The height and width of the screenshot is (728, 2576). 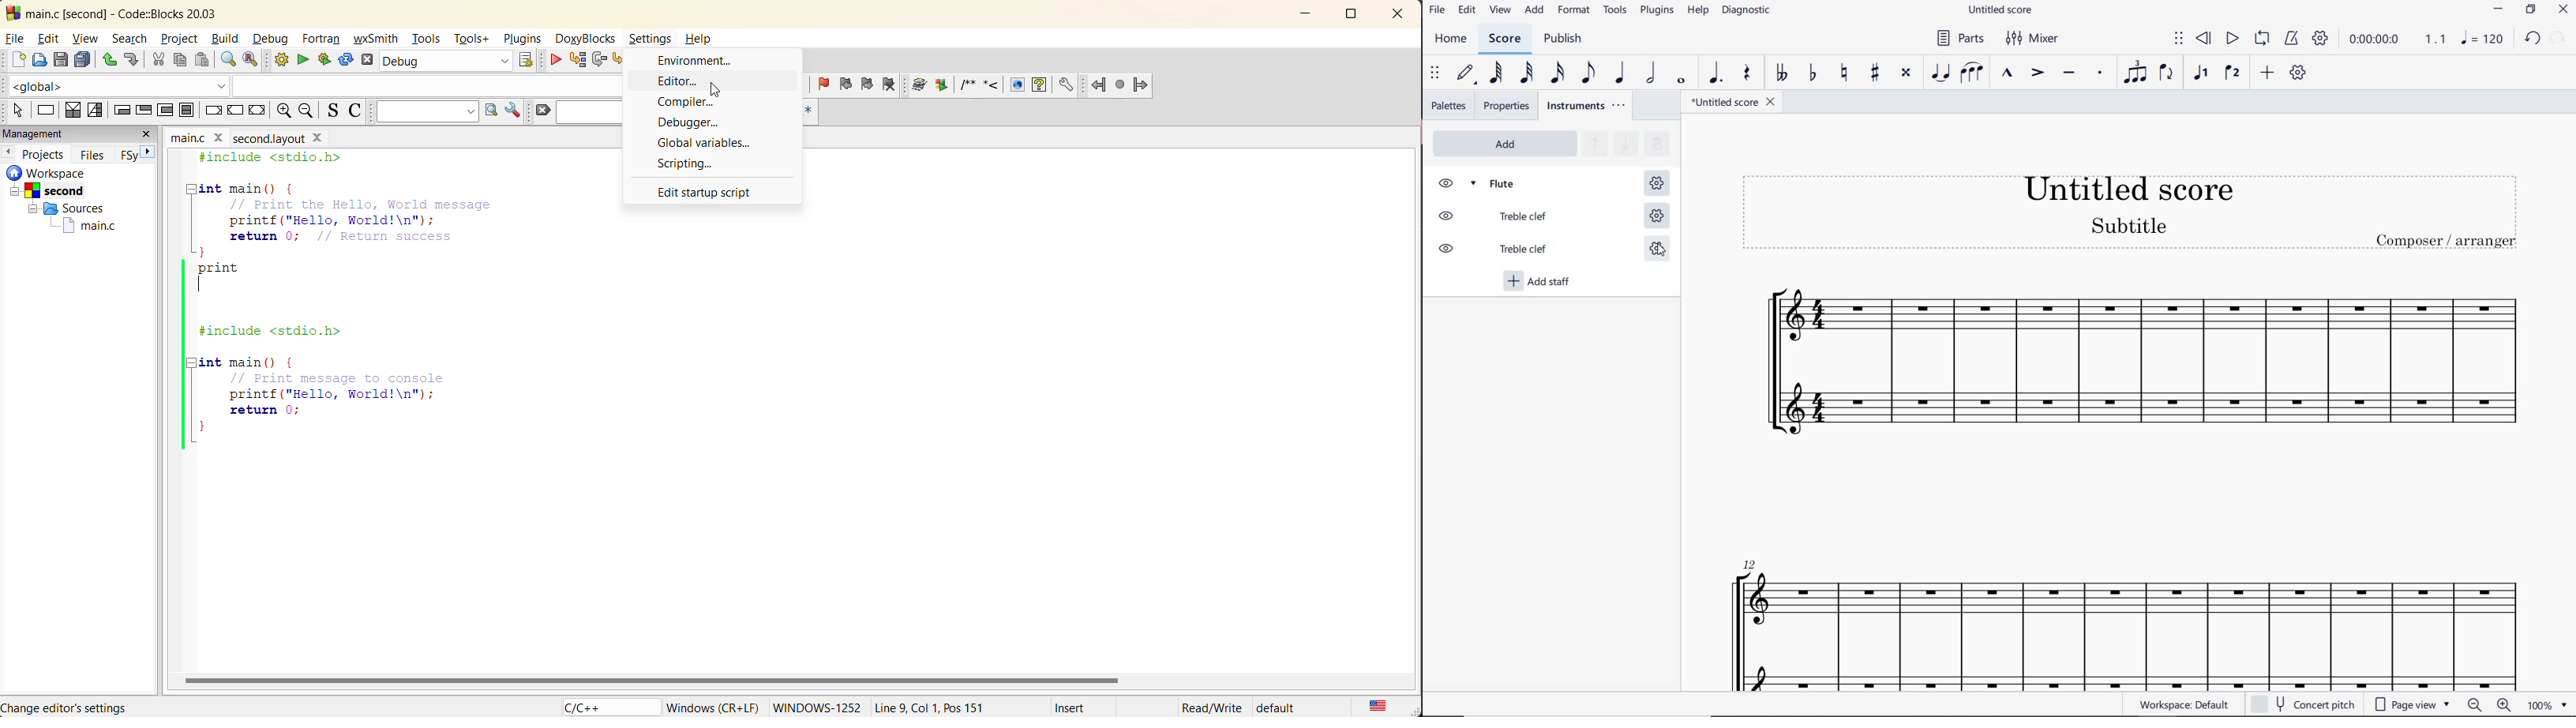 What do you see at coordinates (599, 62) in the screenshot?
I see `next line` at bounding box center [599, 62].